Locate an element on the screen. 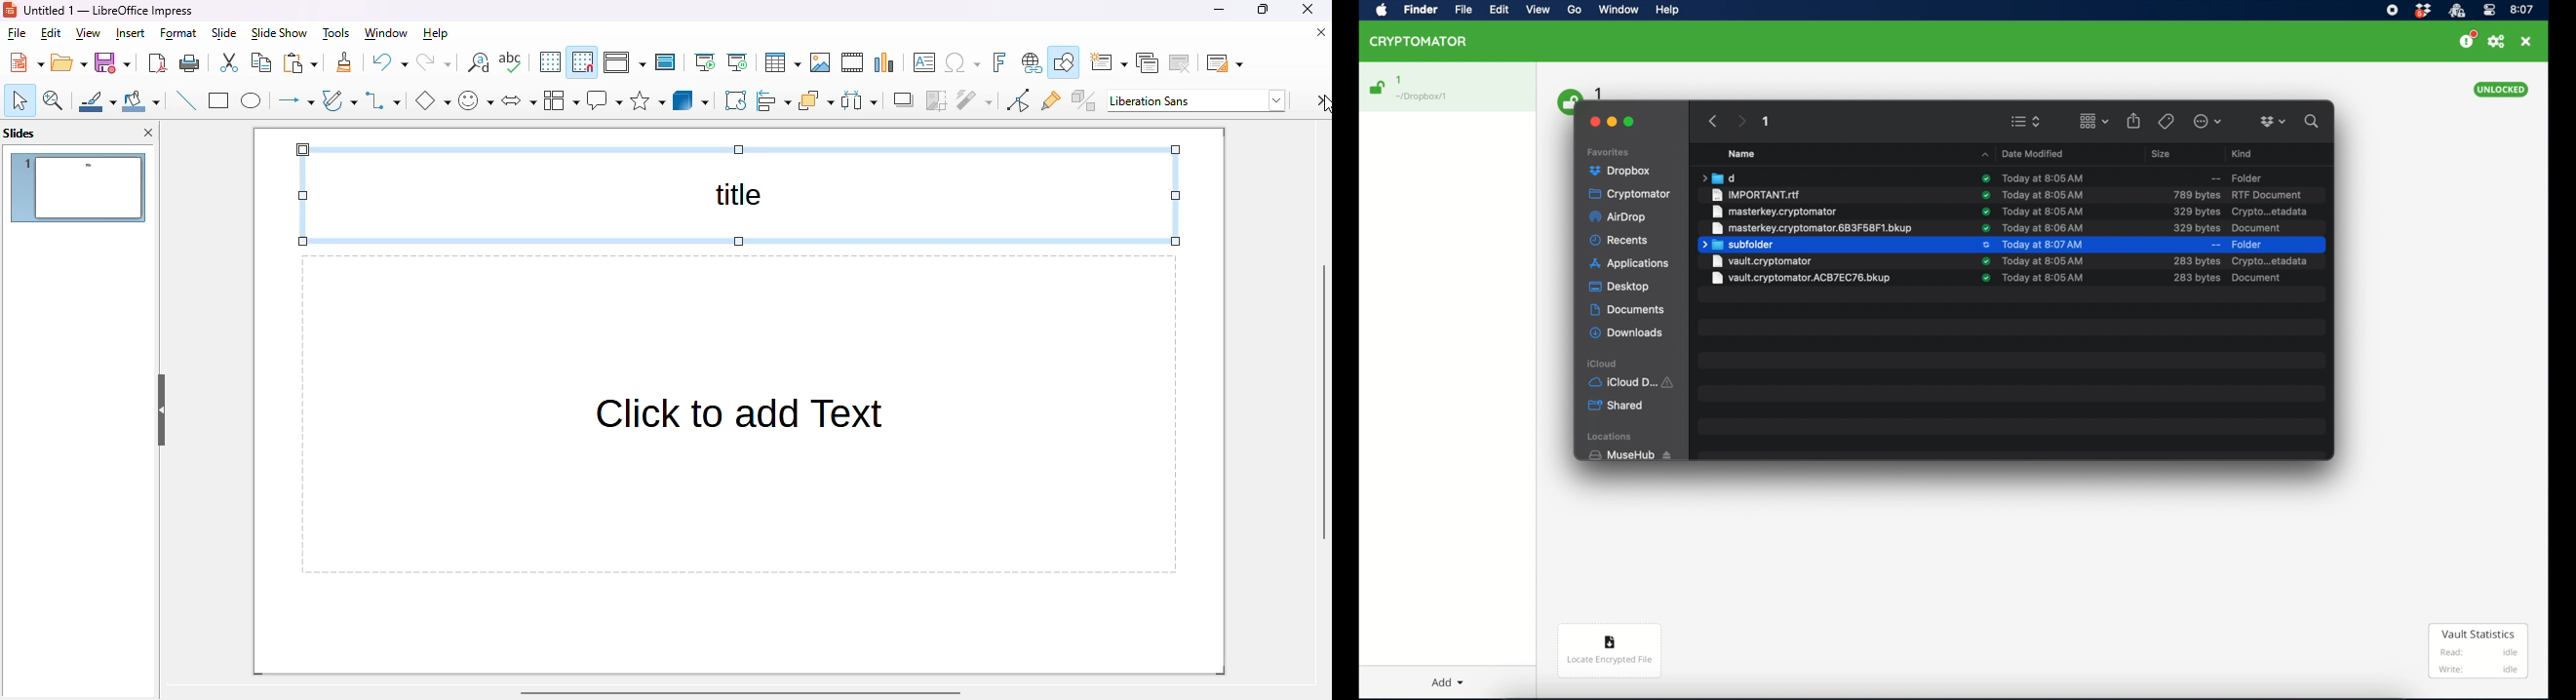  file name is located at coordinates (1775, 211).